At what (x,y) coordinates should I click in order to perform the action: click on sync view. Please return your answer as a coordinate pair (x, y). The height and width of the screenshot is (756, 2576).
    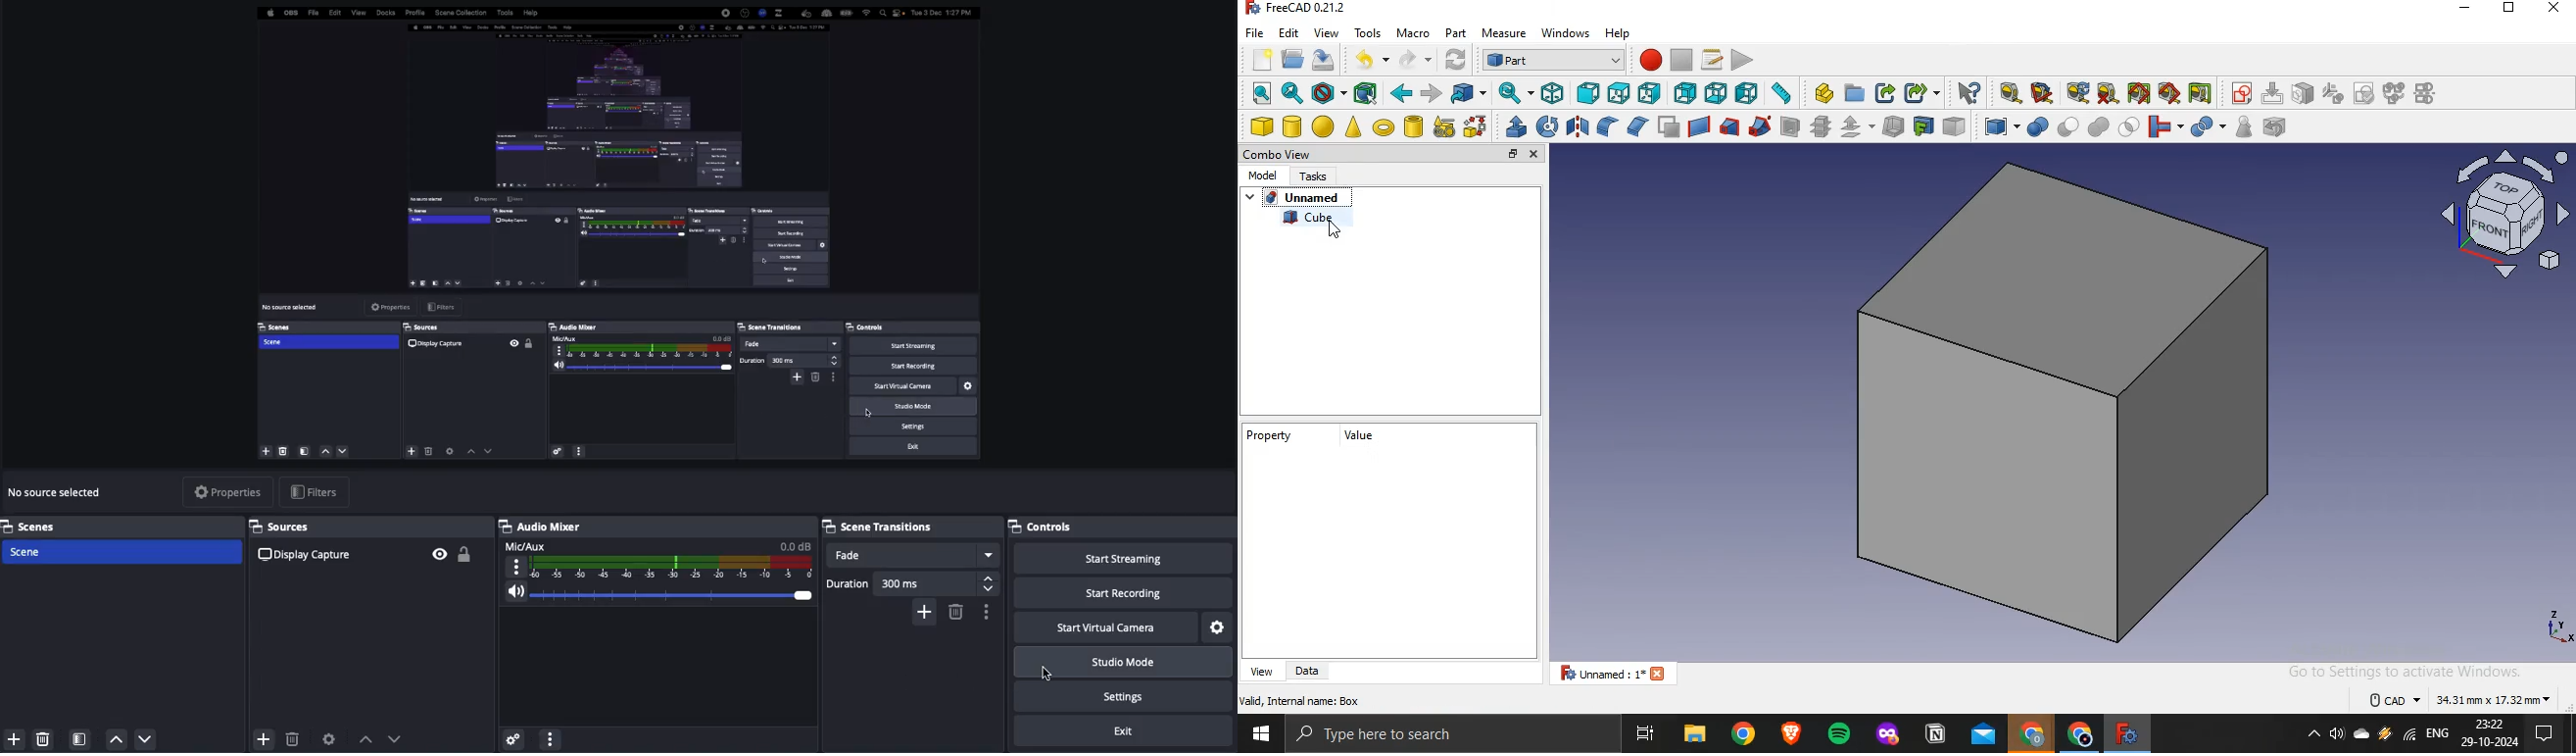
    Looking at the image, I should click on (1513, 92).